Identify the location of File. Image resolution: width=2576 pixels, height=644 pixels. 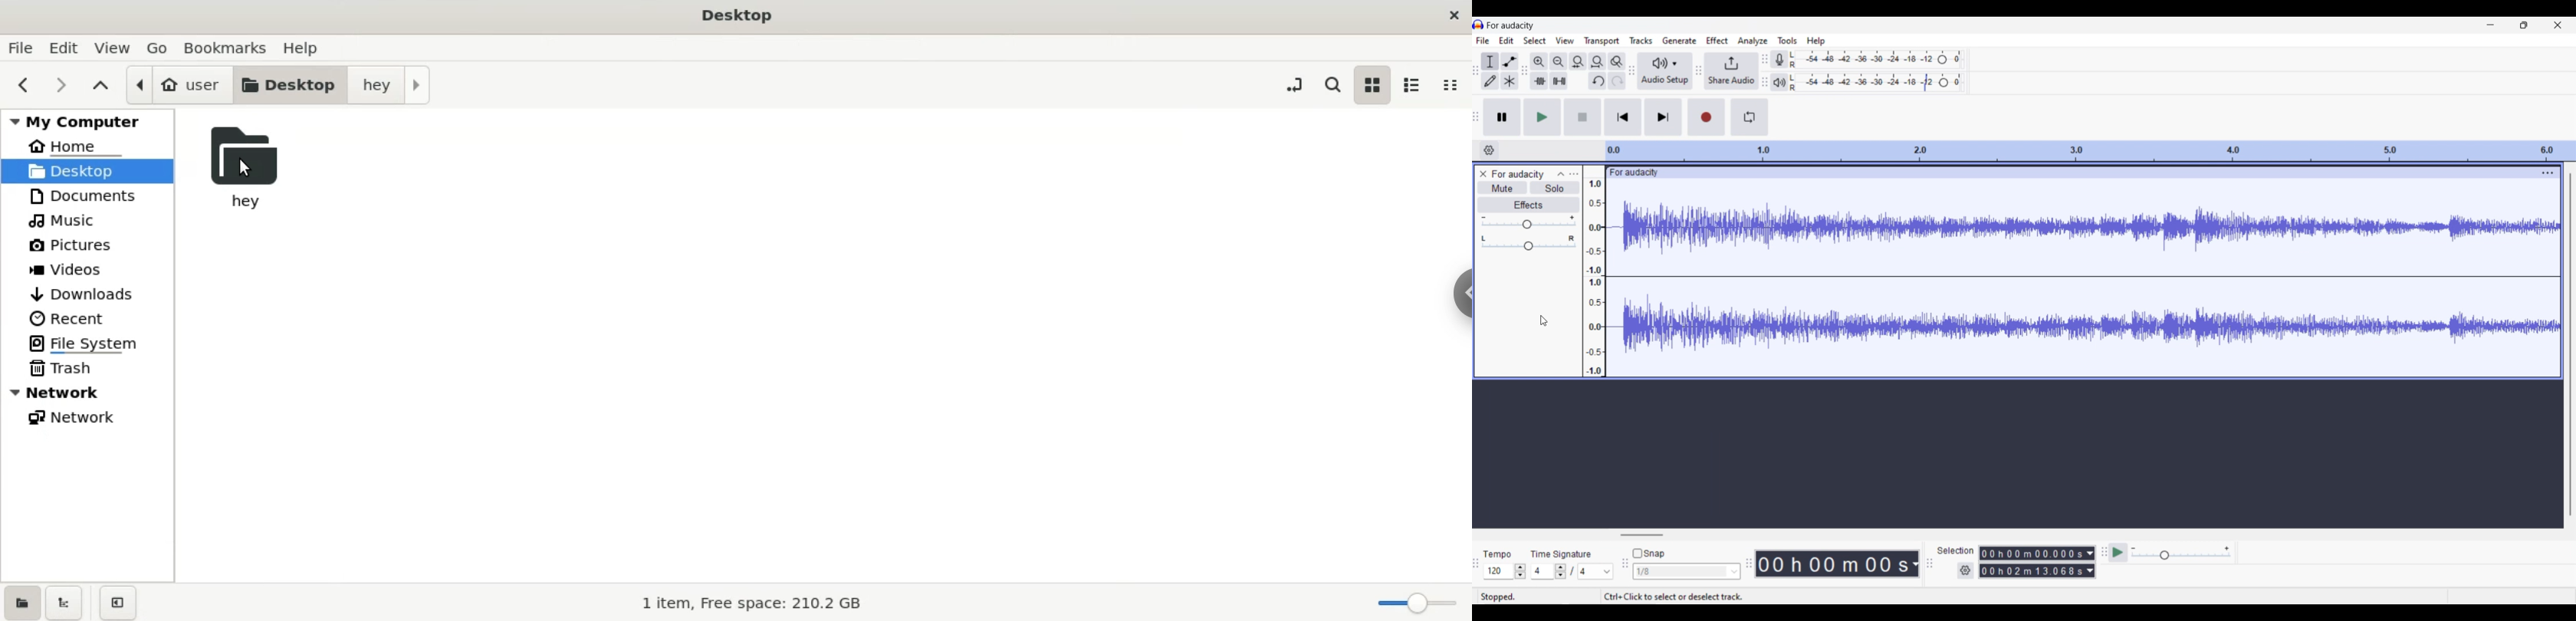
(1483, 40).